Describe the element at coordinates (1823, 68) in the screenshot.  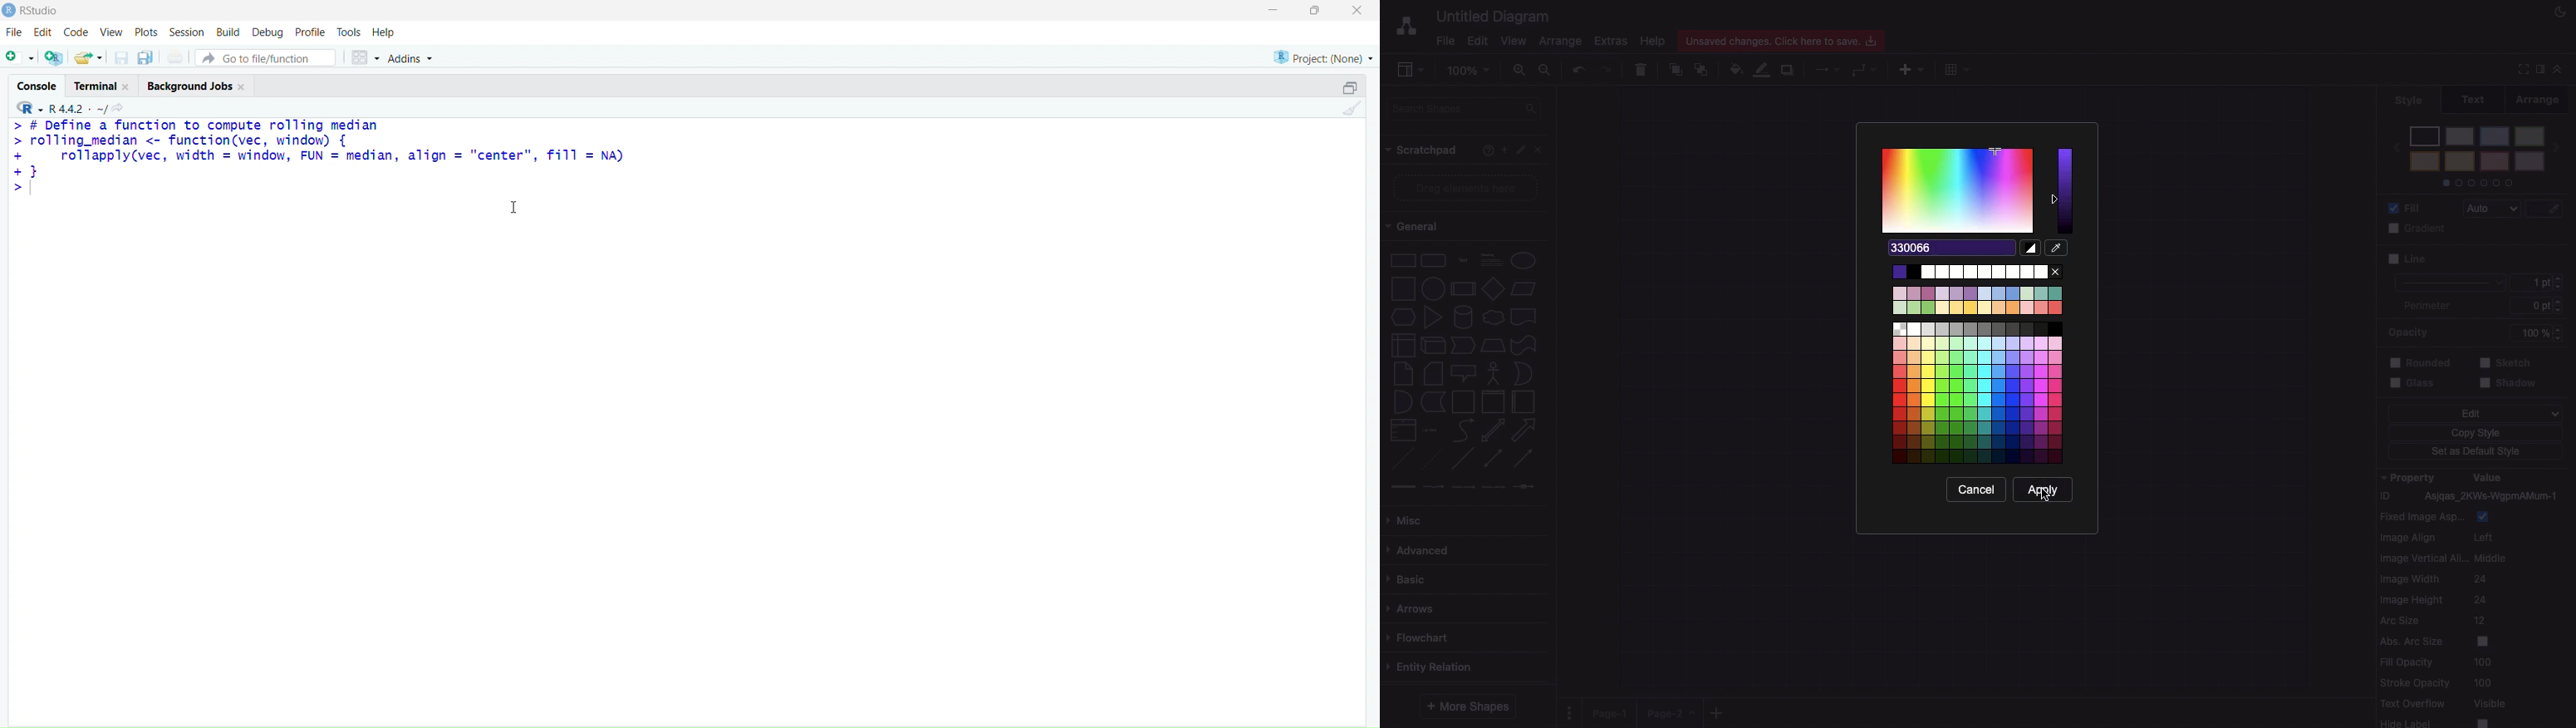
I see `Arrows` at that location.